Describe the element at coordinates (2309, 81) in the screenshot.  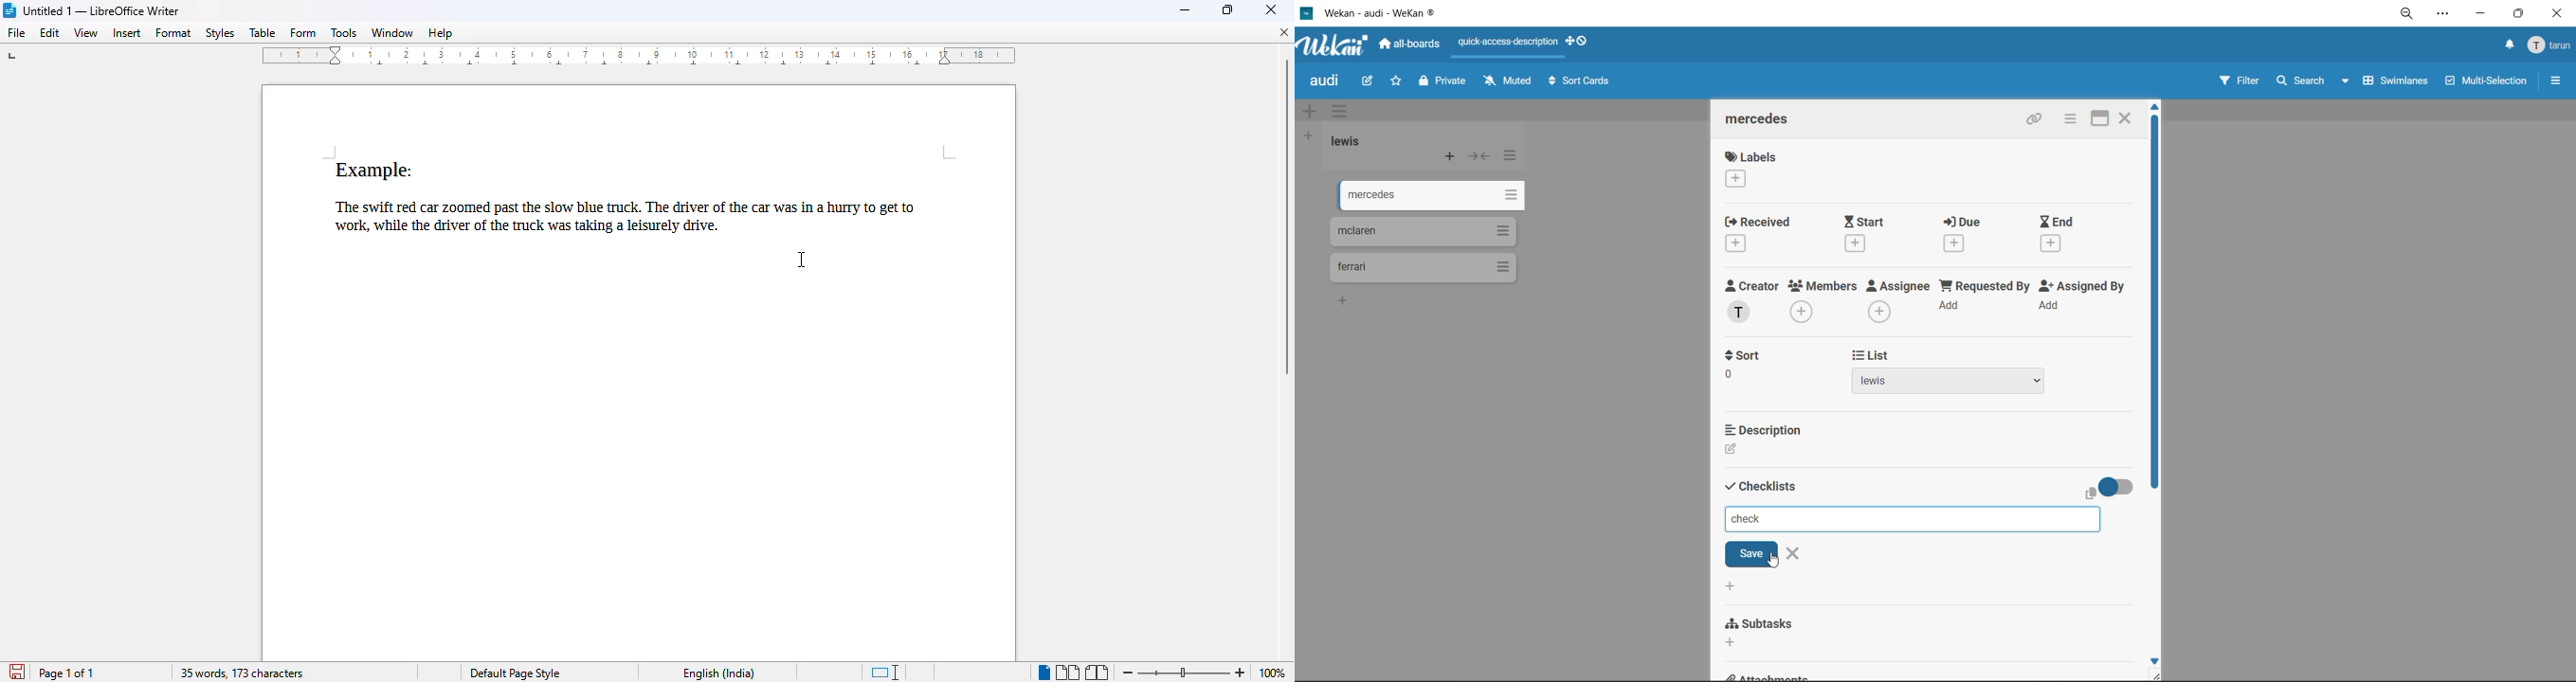
I see `search` at that location.